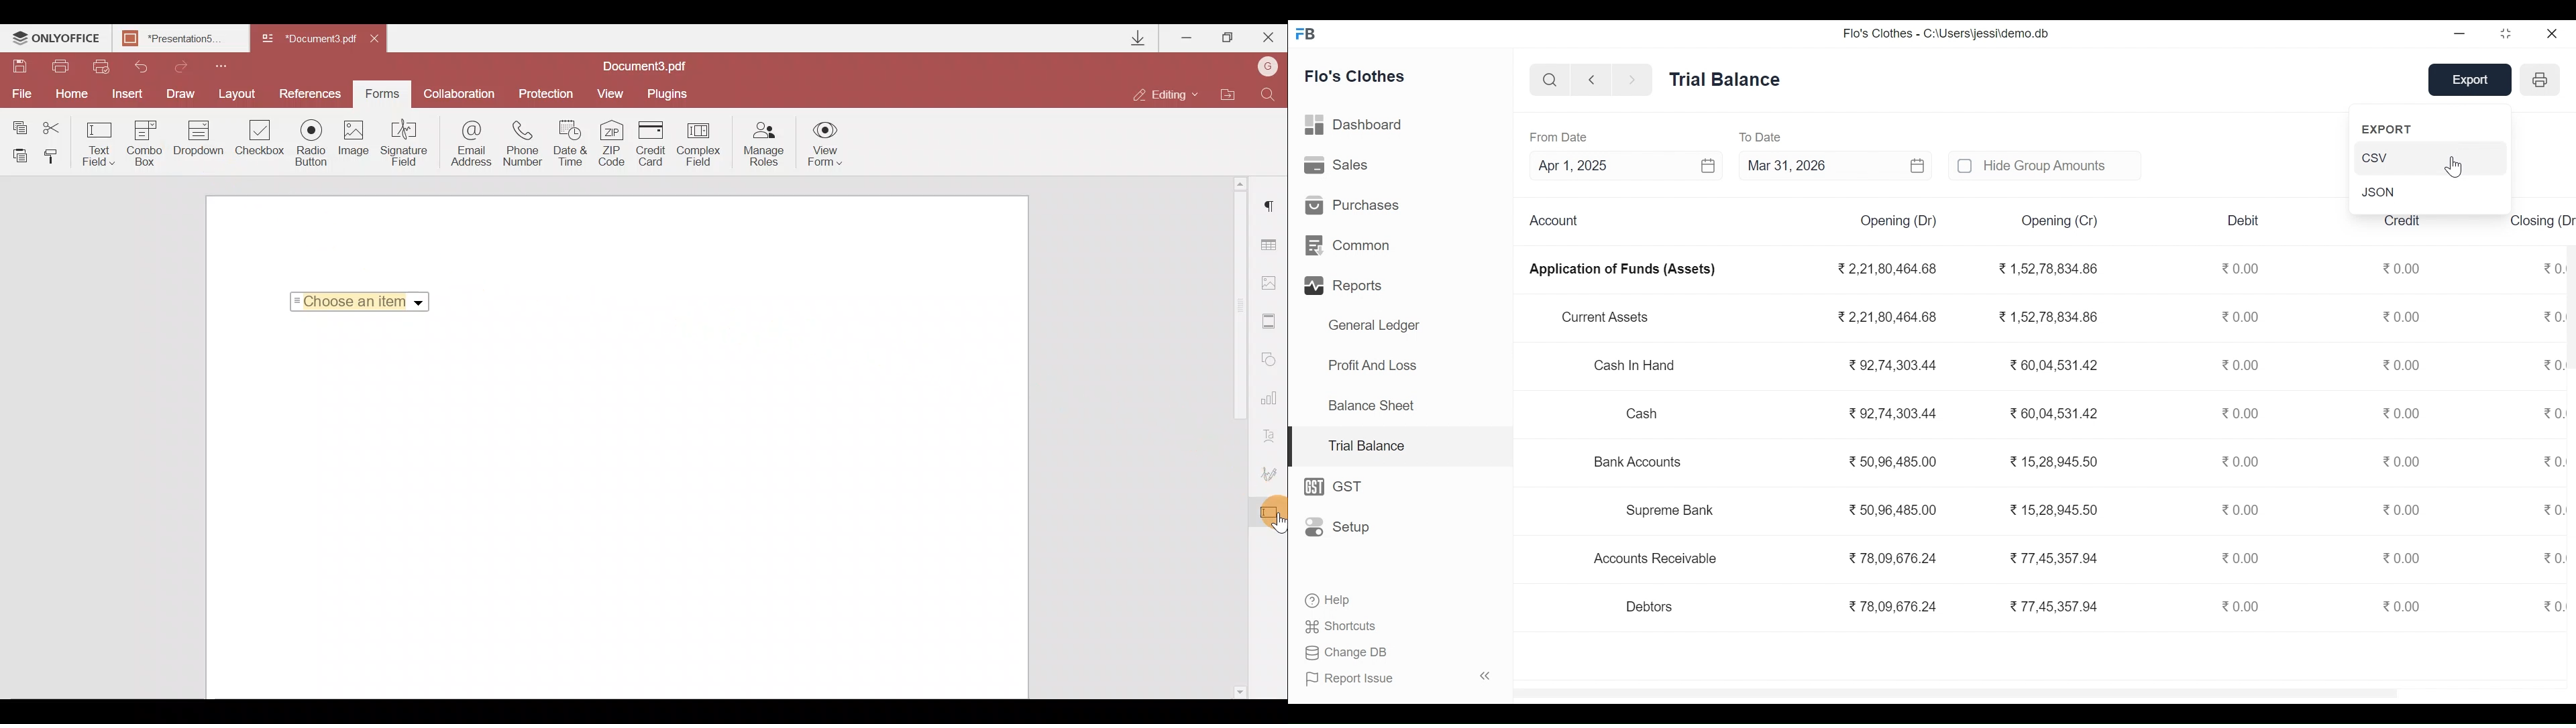  I want to click on Flo's Clothes - C:\Users\jessi\demo.db, so click(1946, 34).